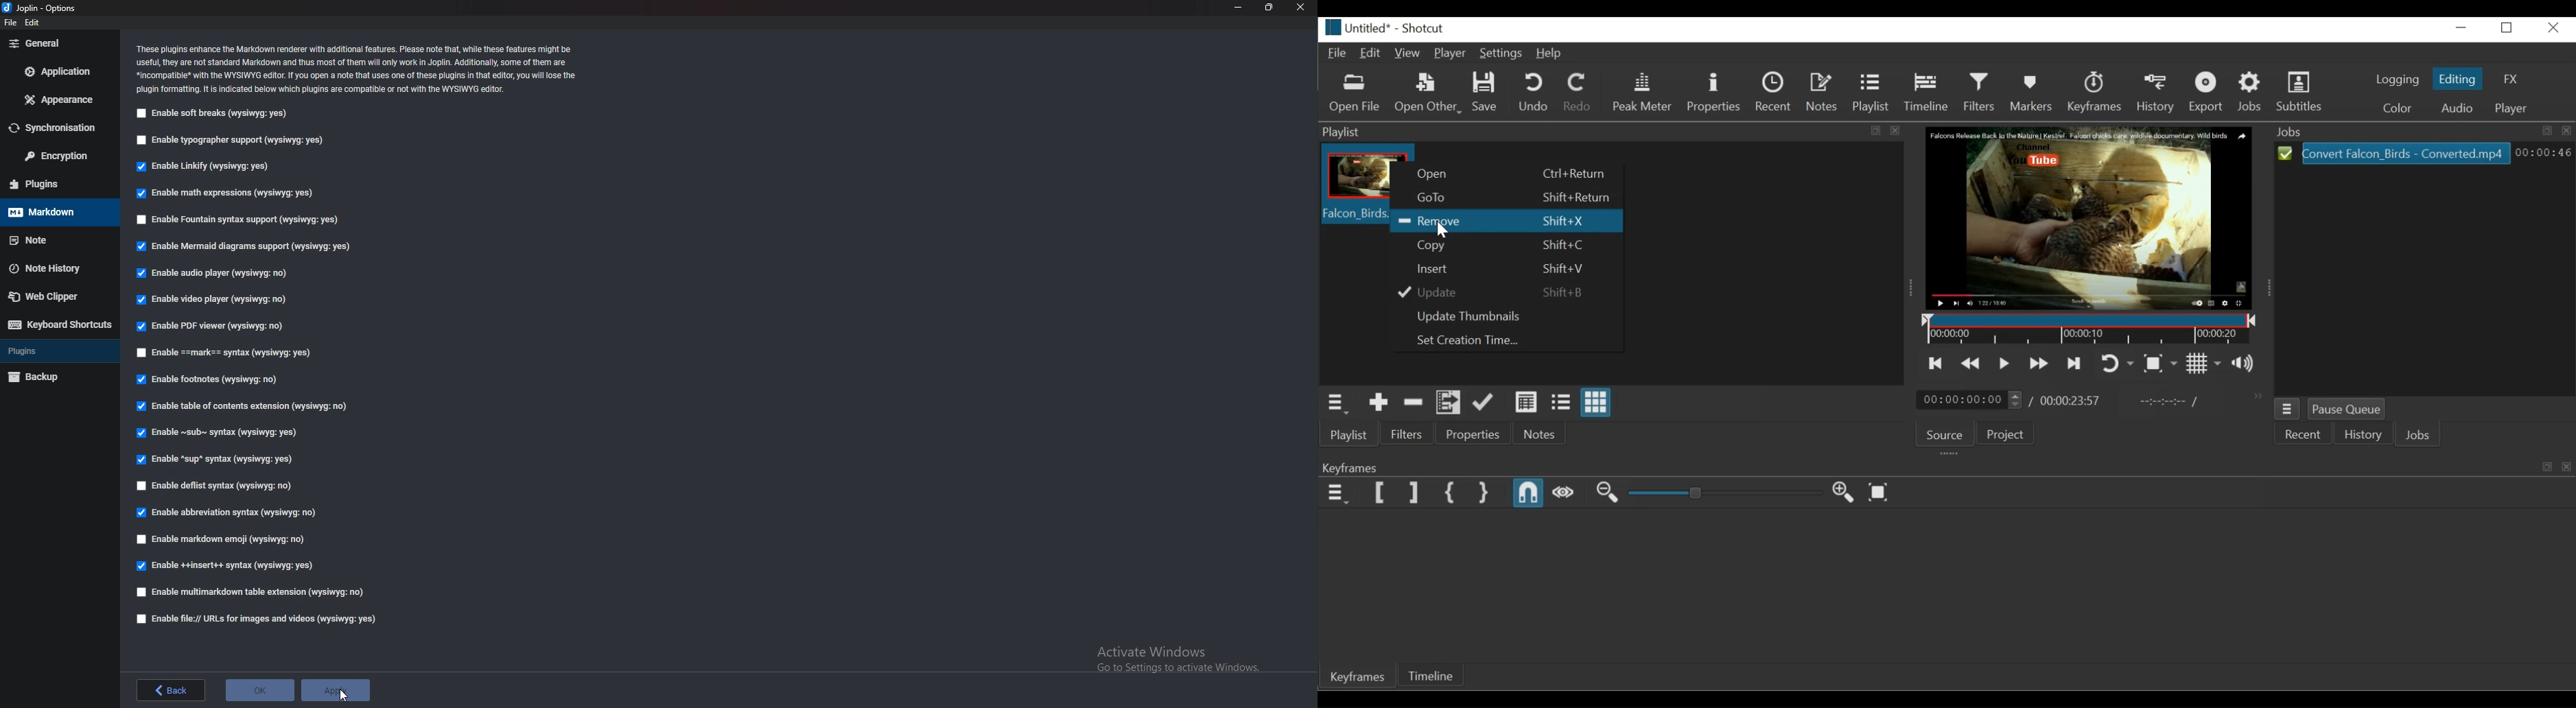  Describe the element at coordinates (58, 268) in the screenshot. I see `Note history` at that location.